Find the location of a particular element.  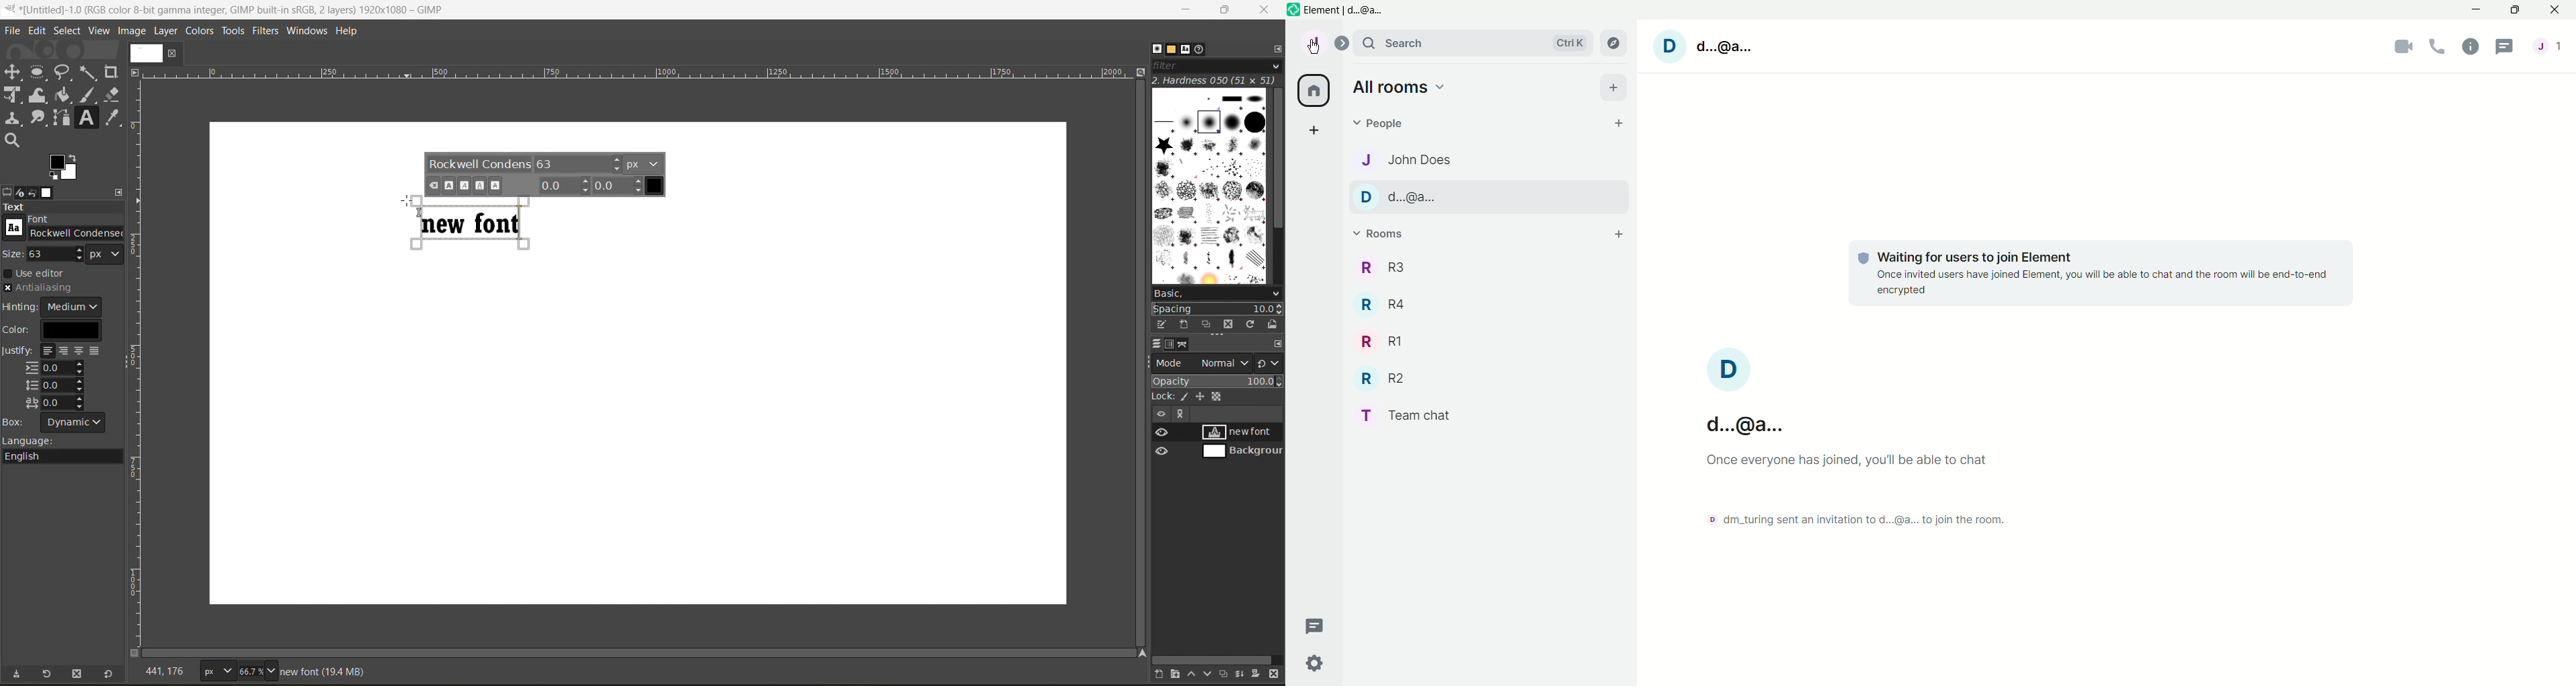

save tool preset is located at coordinates (19, 675).